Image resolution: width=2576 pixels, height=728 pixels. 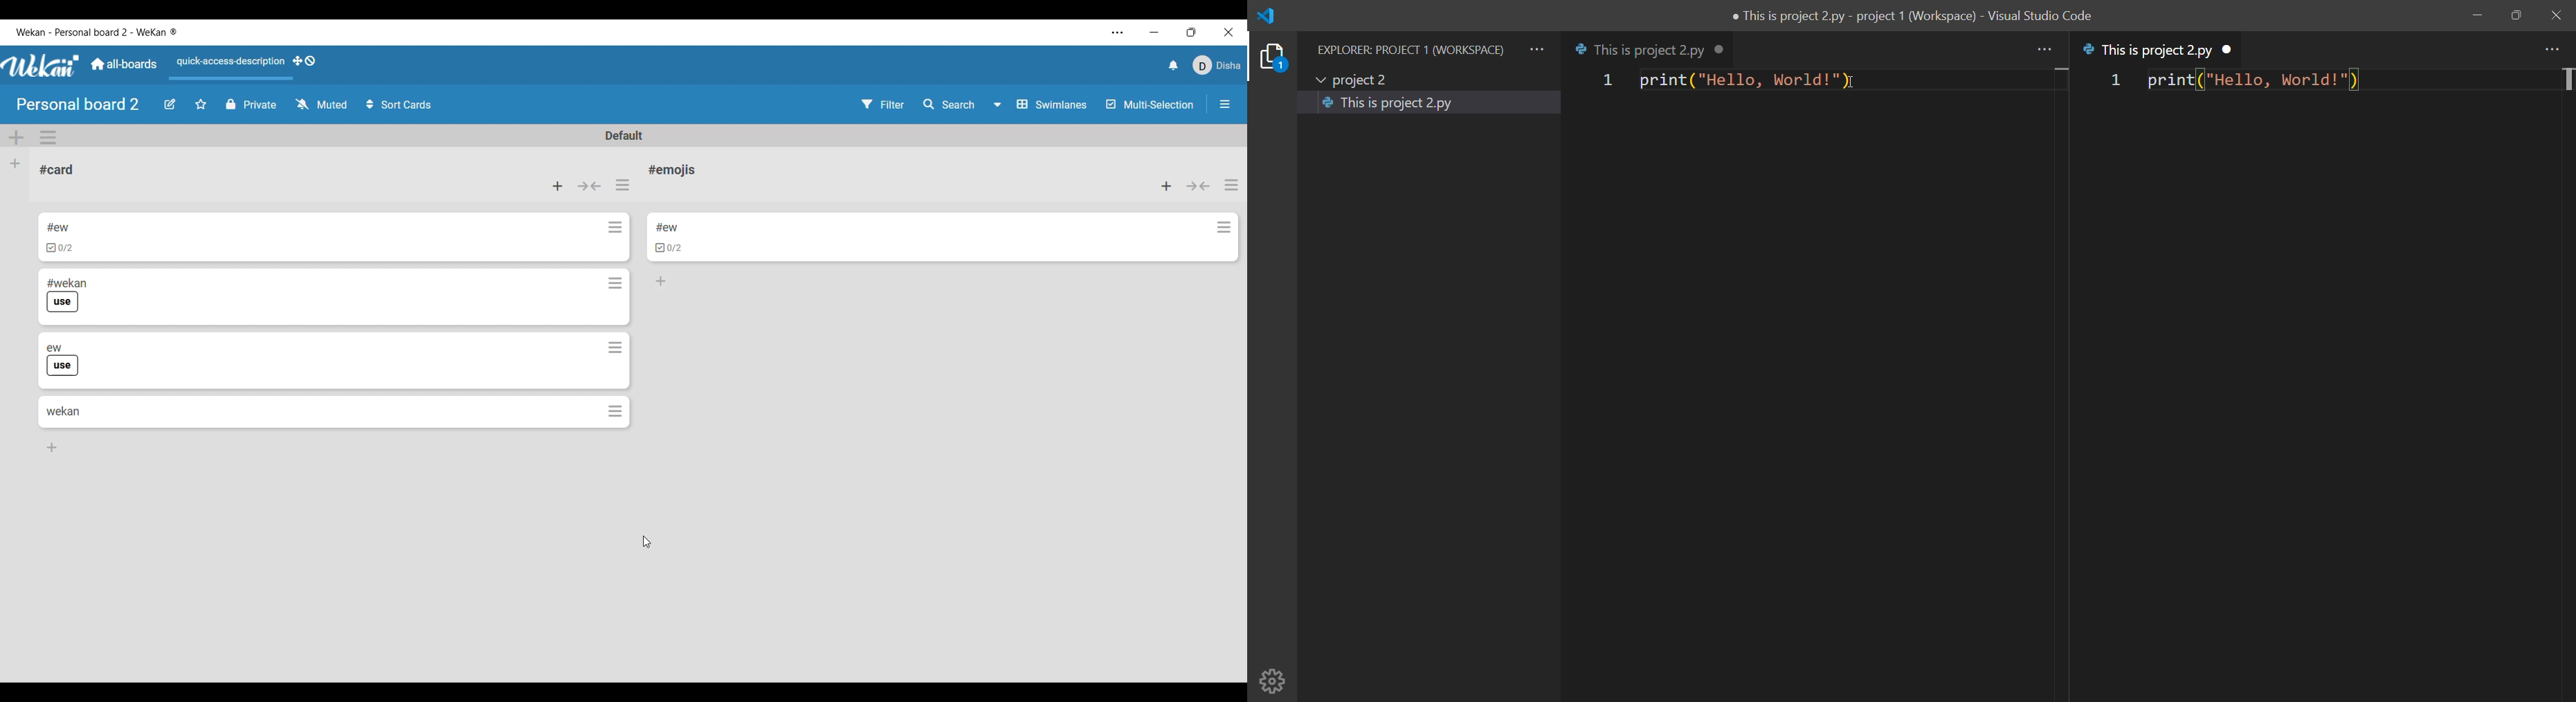 What do you see at coordinates (79, 104) in the screenshot?
I see `Board name` at bounding box center [79, 104].